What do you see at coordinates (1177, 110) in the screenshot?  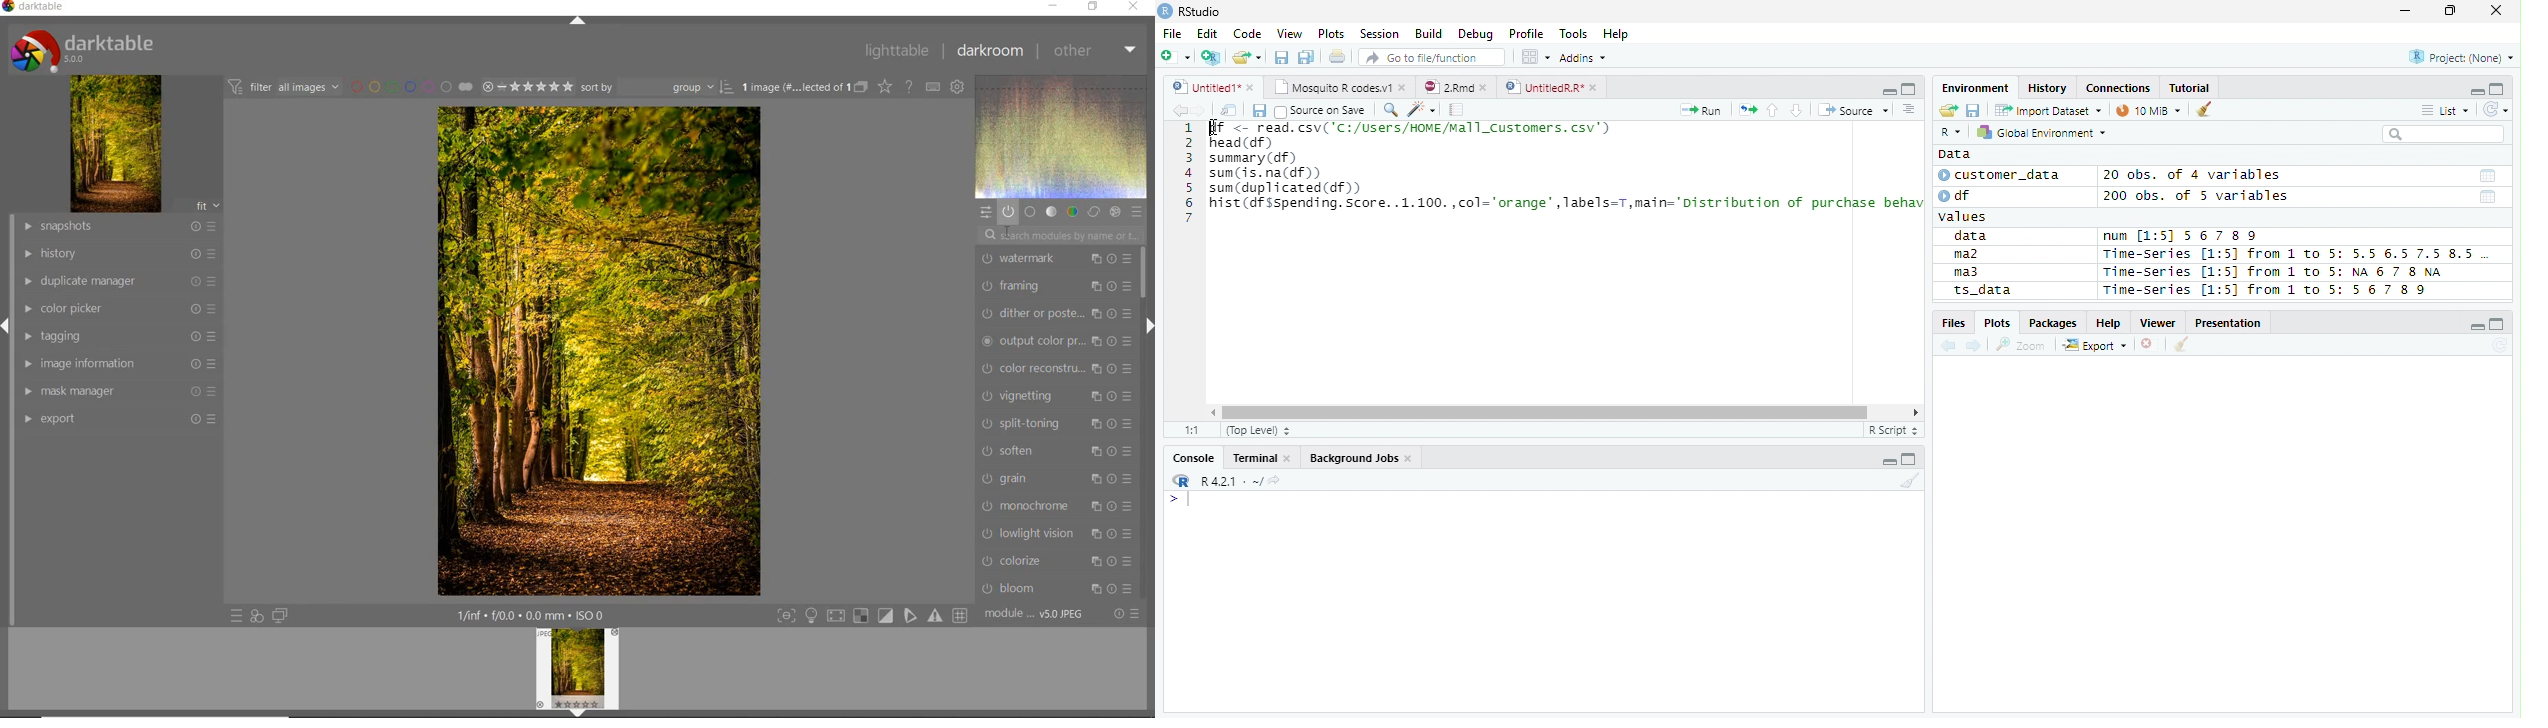 I see `Previous` at bounding box center [1177, 110].